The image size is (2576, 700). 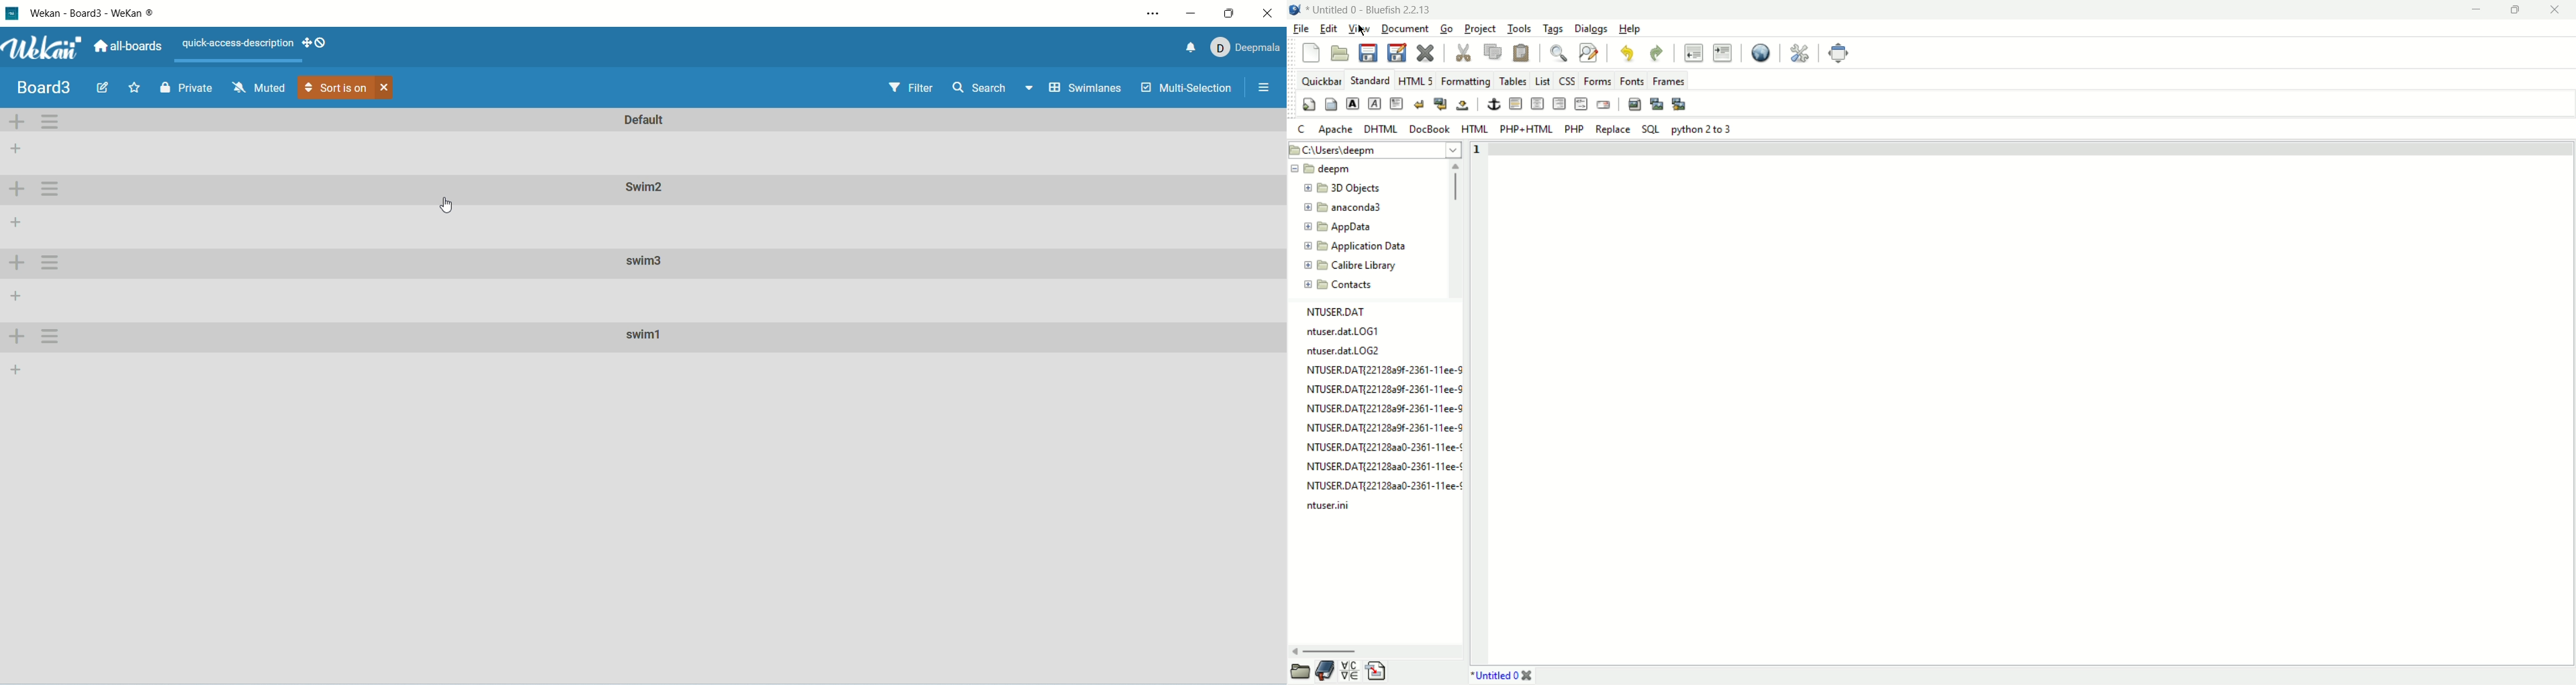 What do you see at coordinates (17, 146) in the screenshot?
I see `add list` at bounding box center [17, 146].